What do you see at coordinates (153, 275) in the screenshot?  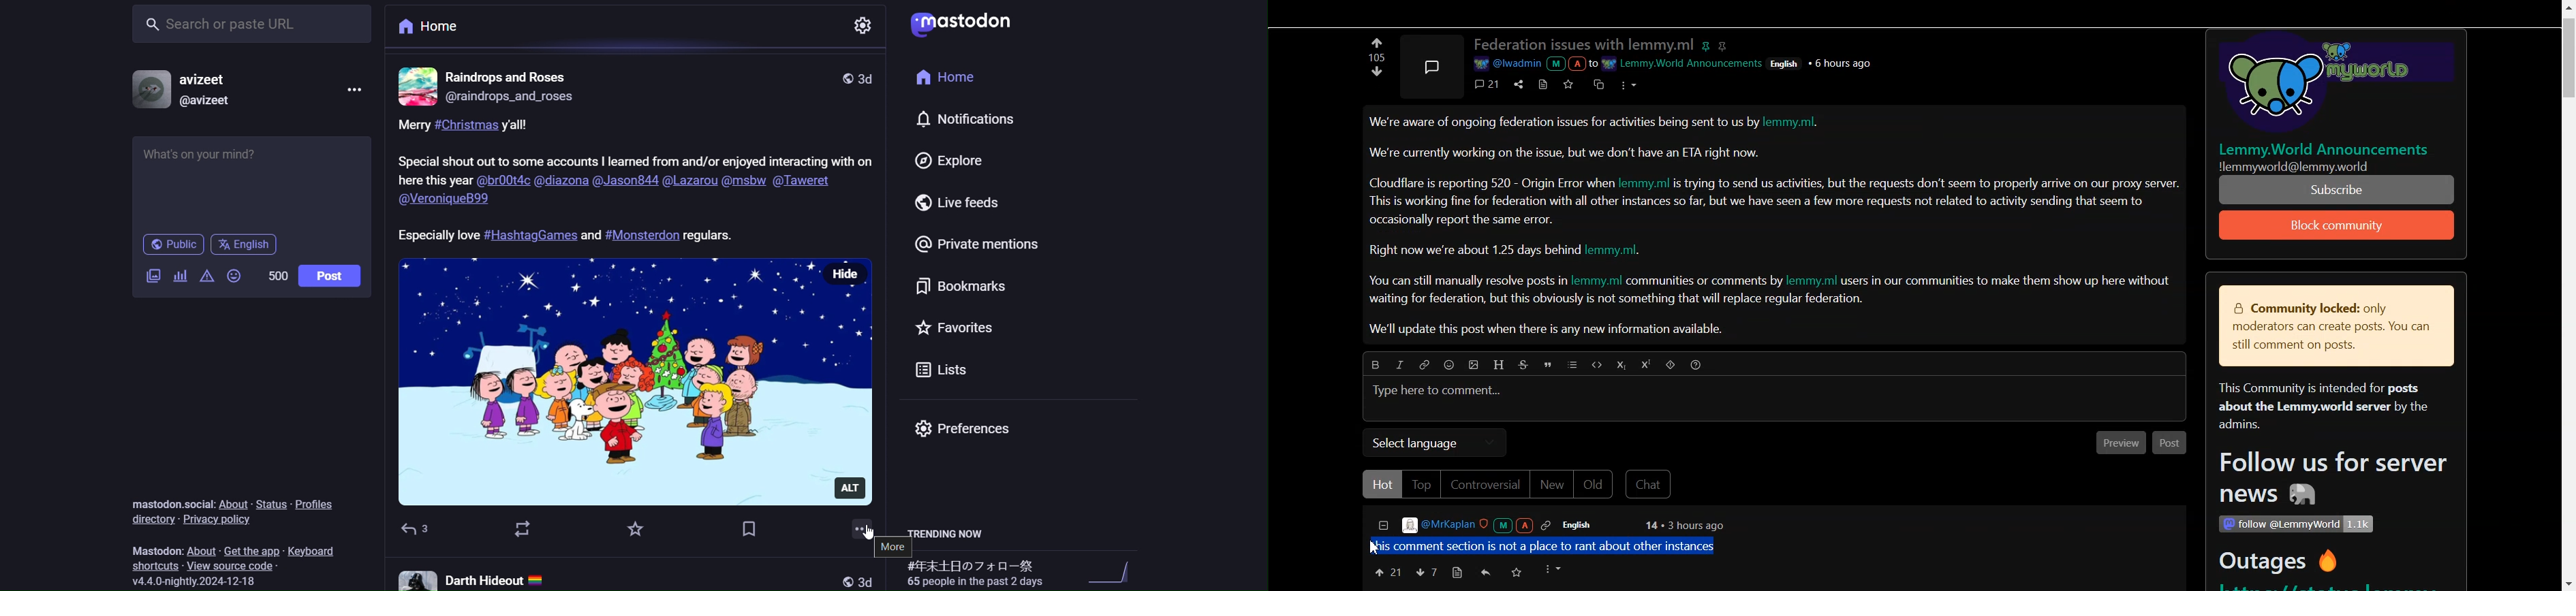 I see `image/video` at bounding box center [153, 275].